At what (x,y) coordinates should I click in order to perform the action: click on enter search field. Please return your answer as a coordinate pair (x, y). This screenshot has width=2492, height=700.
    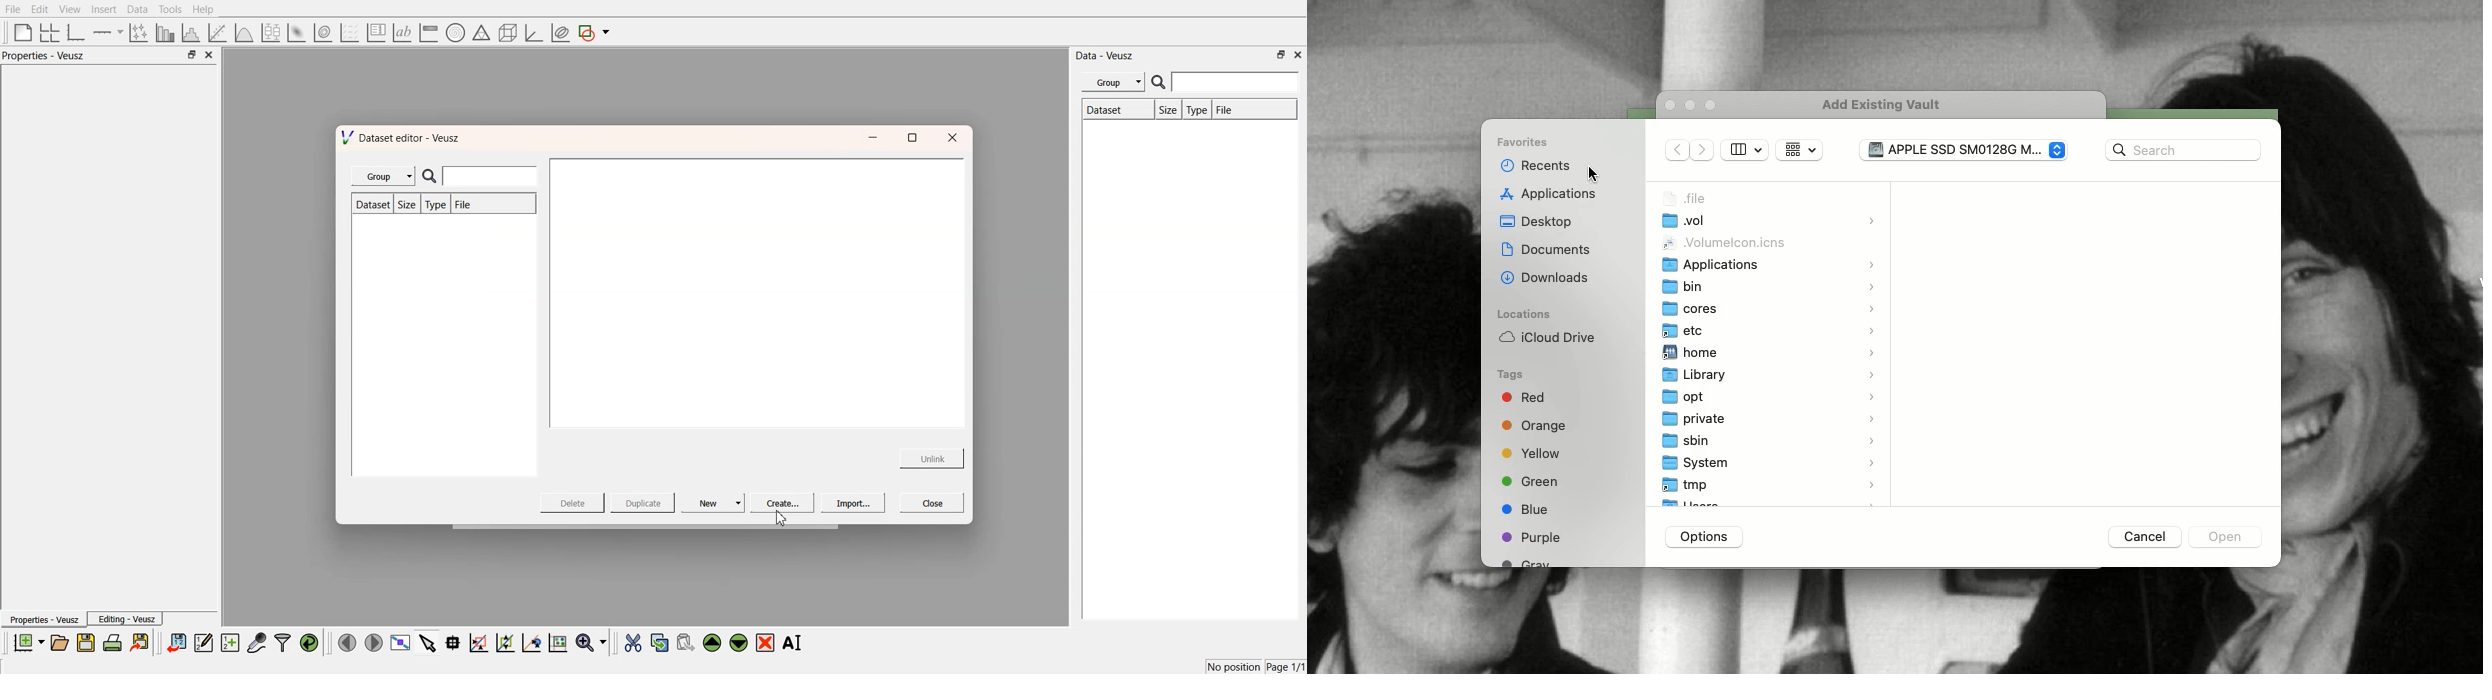
    Looking at the image, I should click on (1237, 82).